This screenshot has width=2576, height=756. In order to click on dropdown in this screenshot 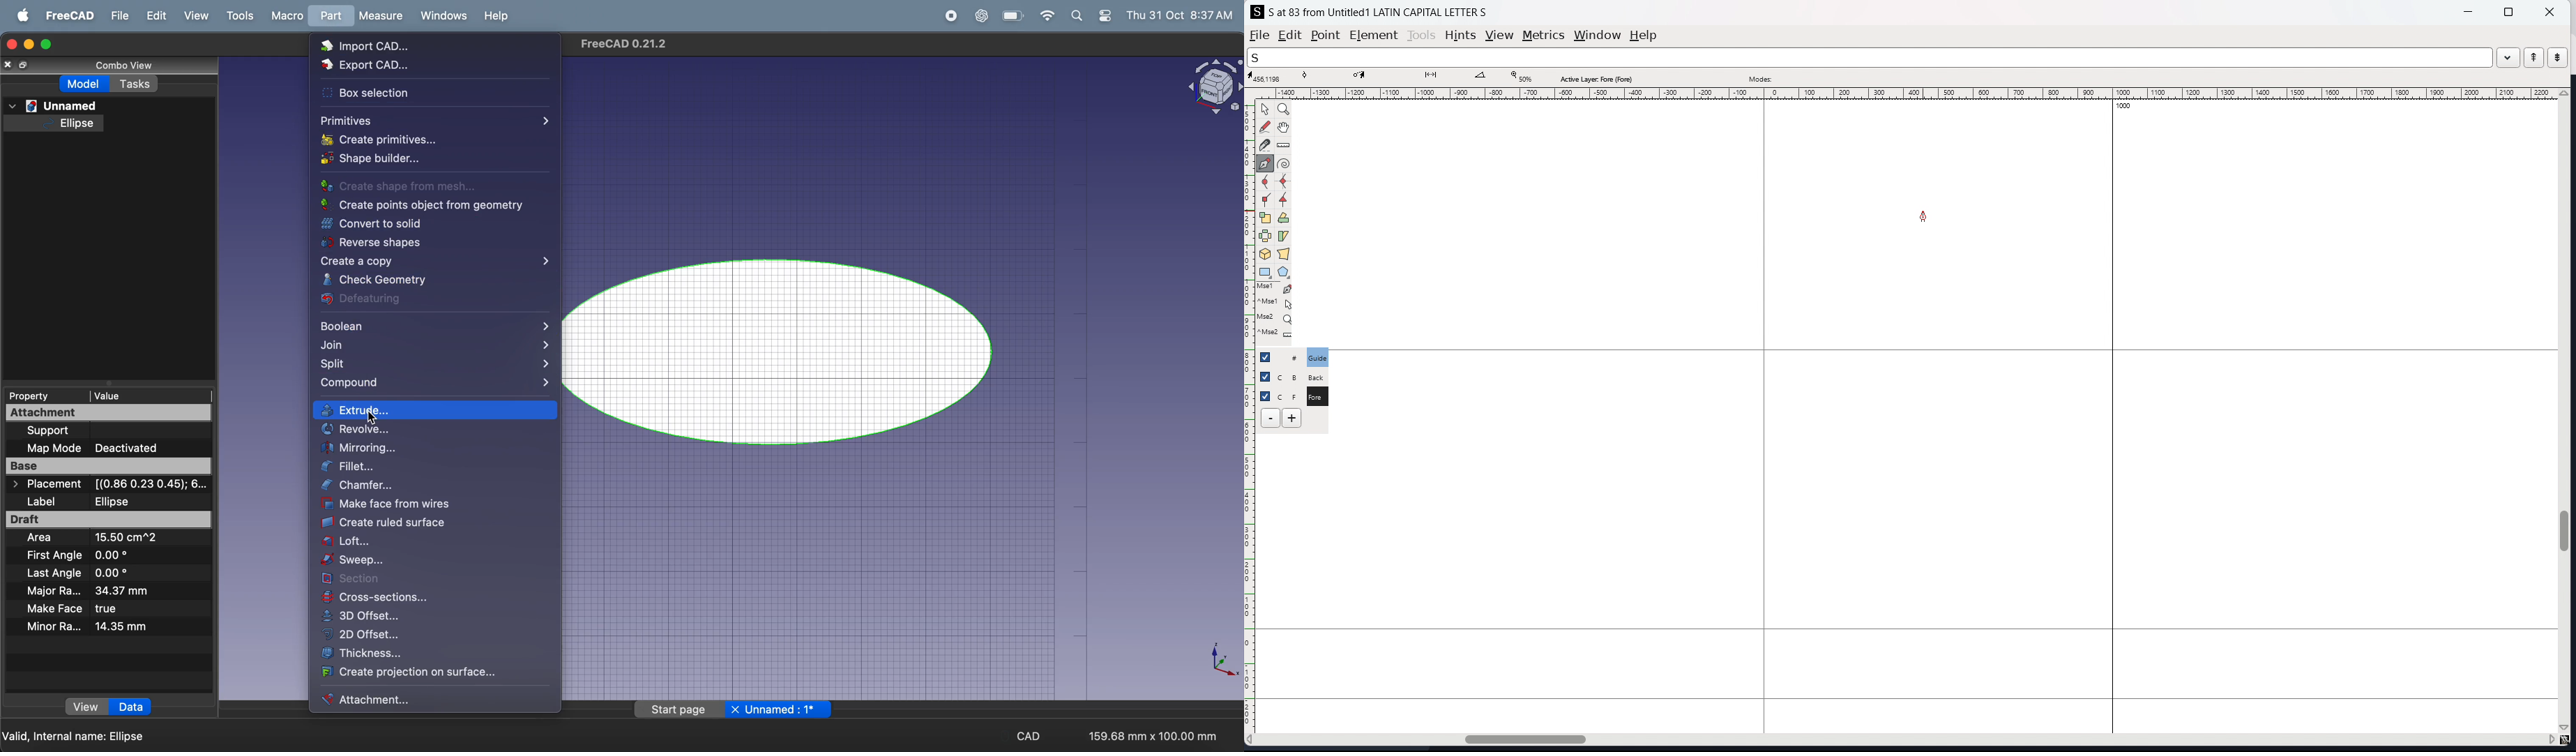, I will do `click(2508, 57)`.